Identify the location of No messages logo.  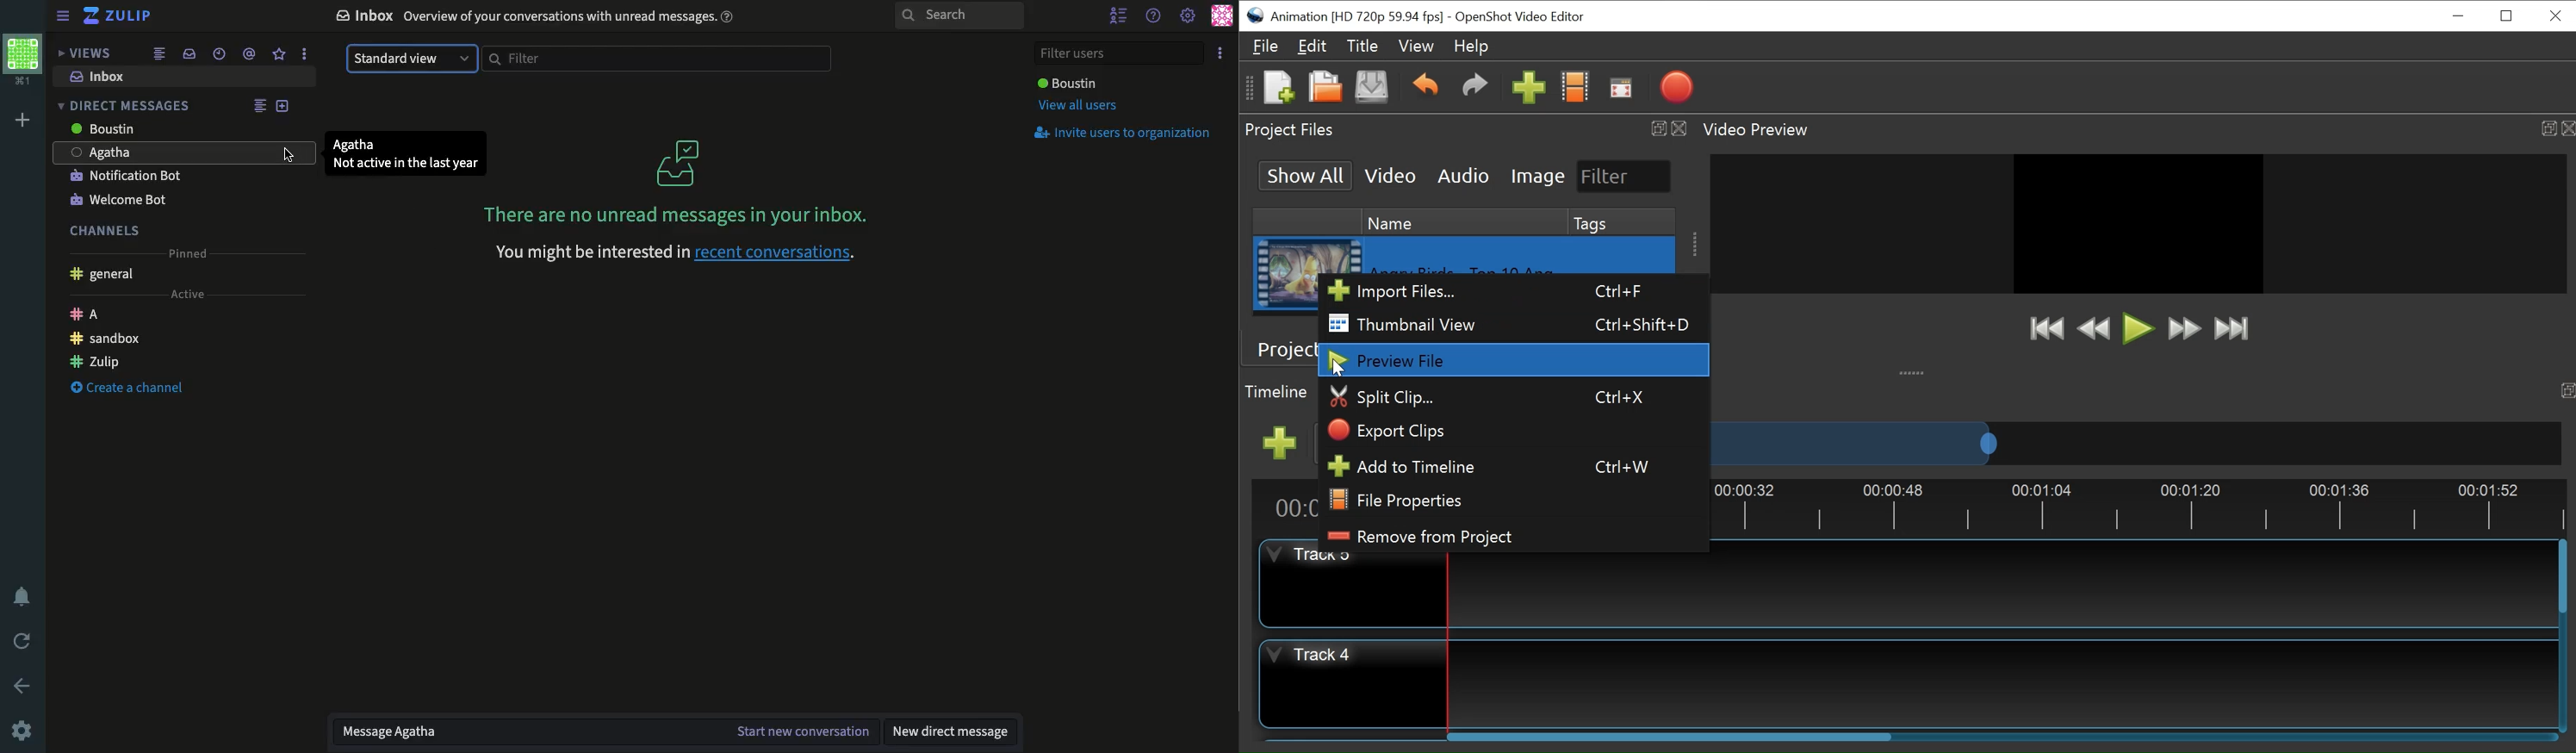
(680, 165).